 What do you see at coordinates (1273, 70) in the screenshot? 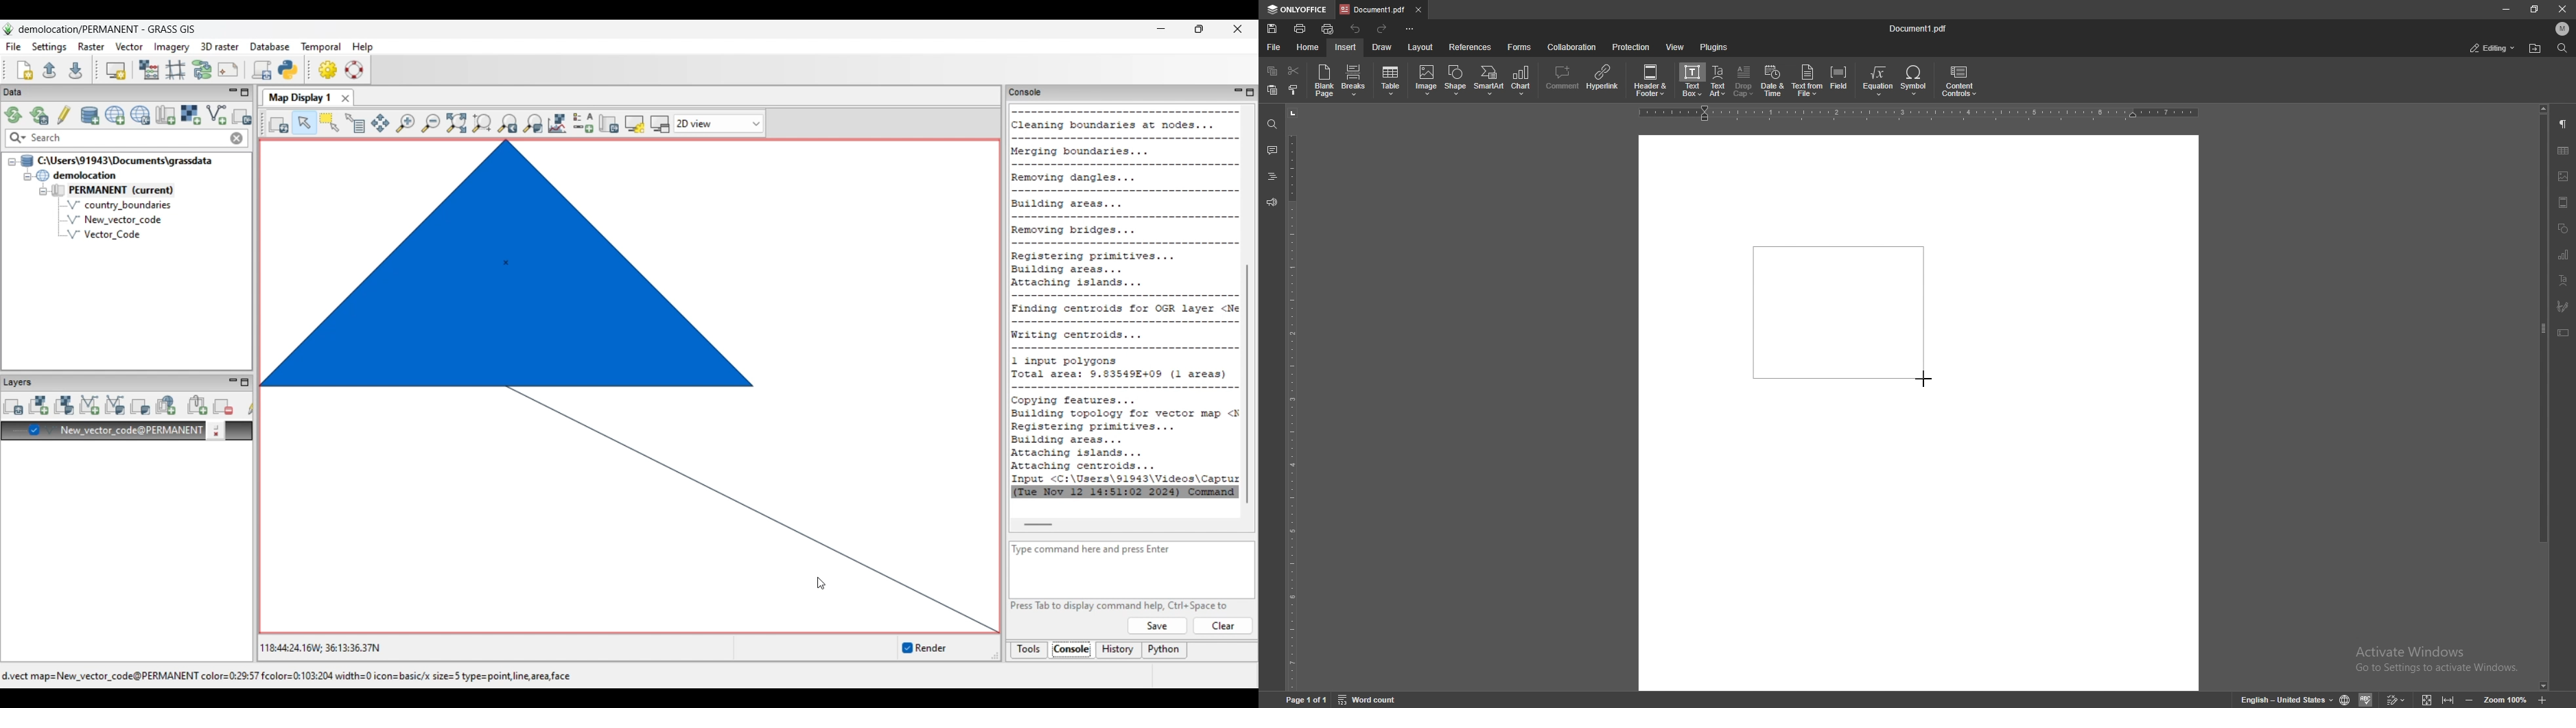
I see `copy` at bounding box center [1273, 70].